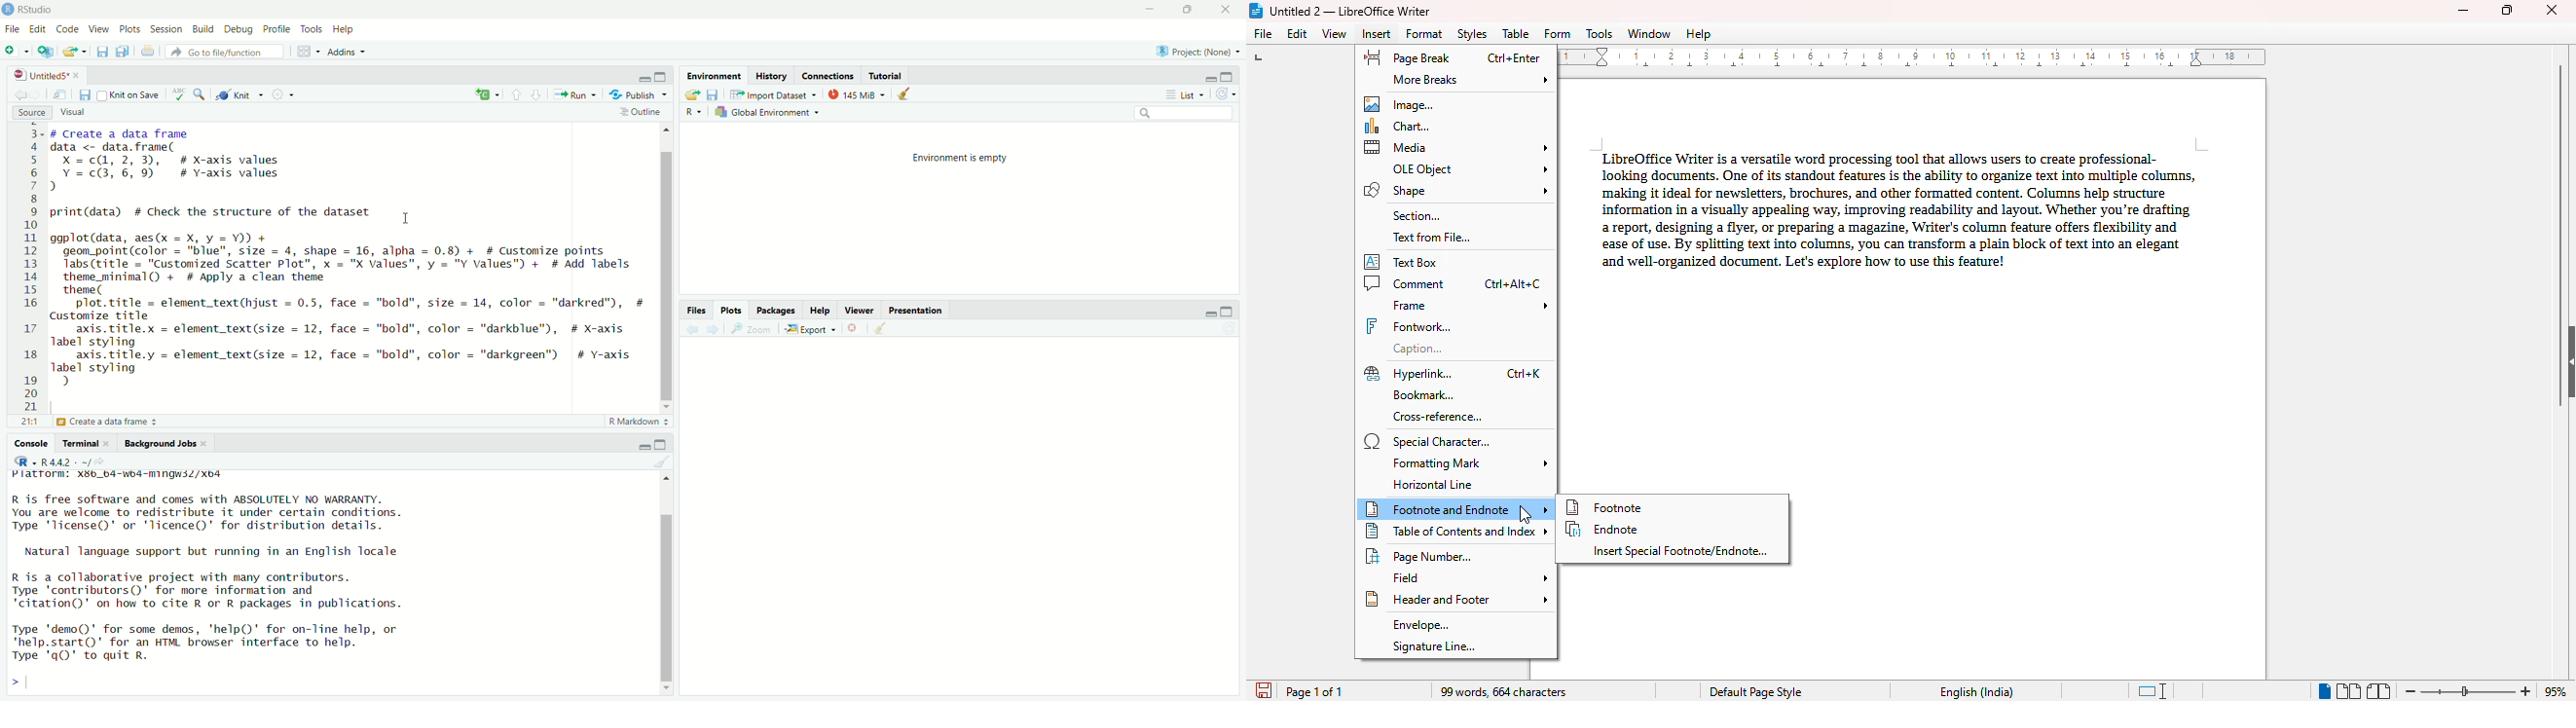 The image size is (2576, 728). Describe the element at coordinates (1421, 556) in the screenshot. I see `page number` at that location.